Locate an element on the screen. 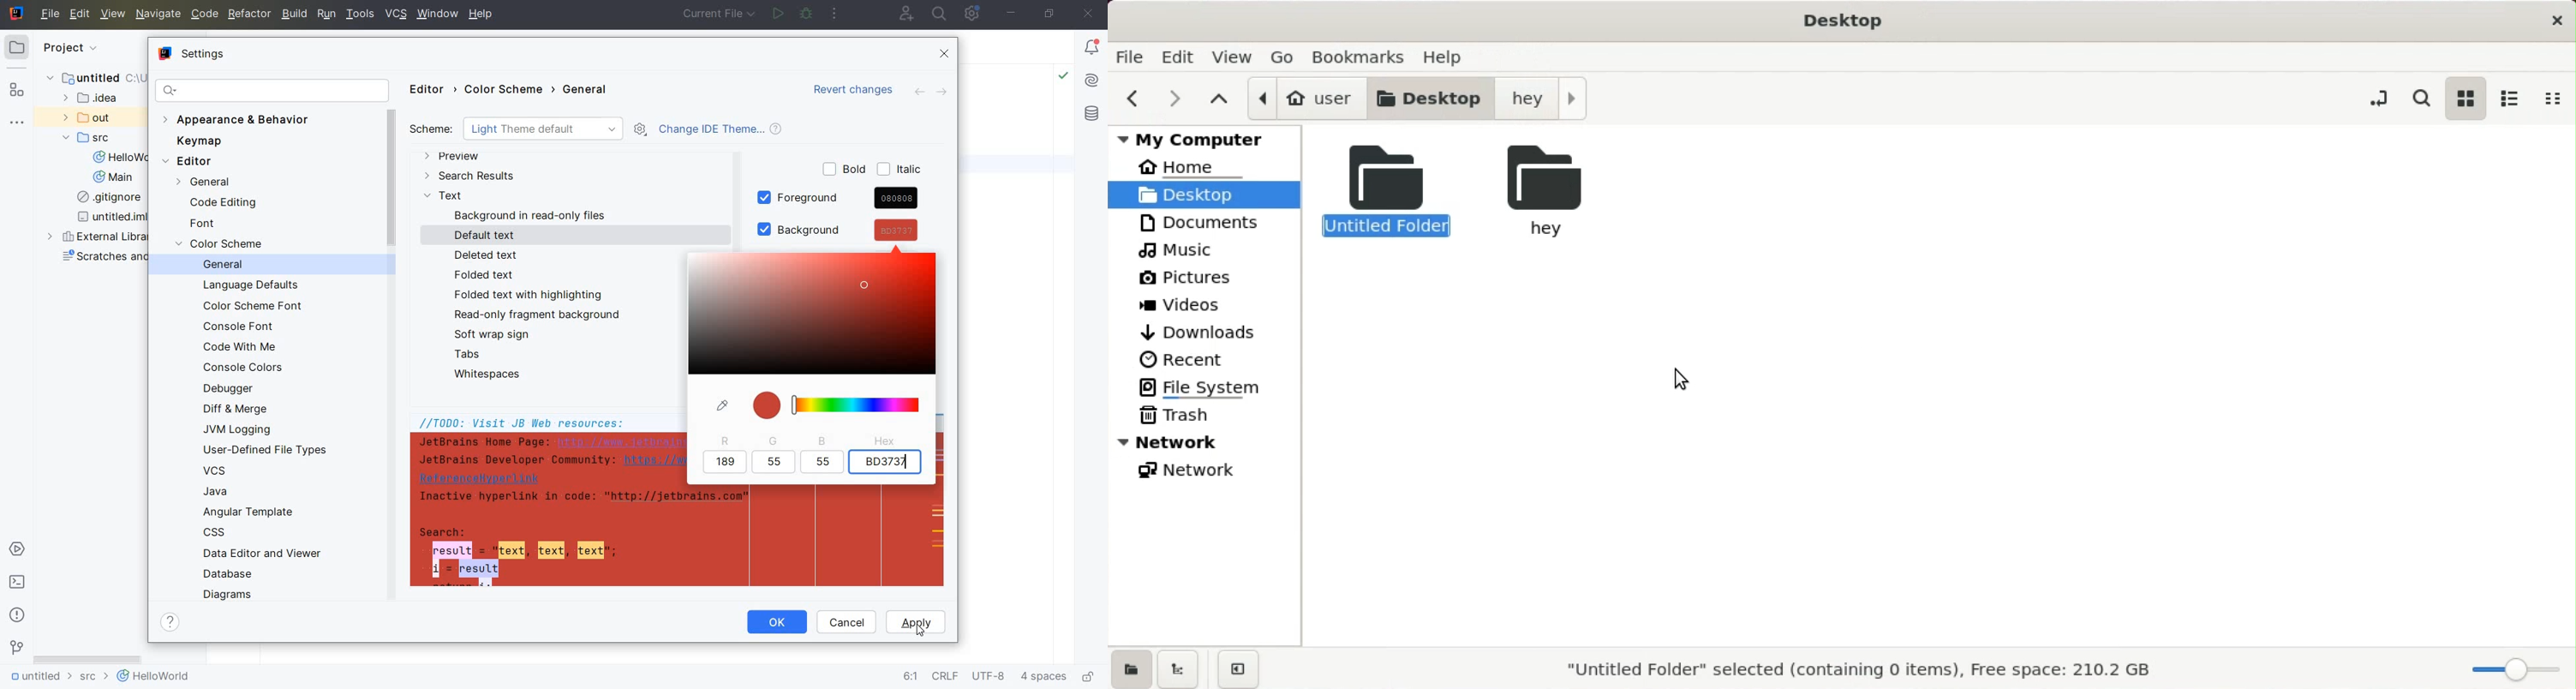 Image resolution: width=2576 pixels, height=700 pixels. LANGUAGE DEFAULTS is located at coordinates (251, 286).